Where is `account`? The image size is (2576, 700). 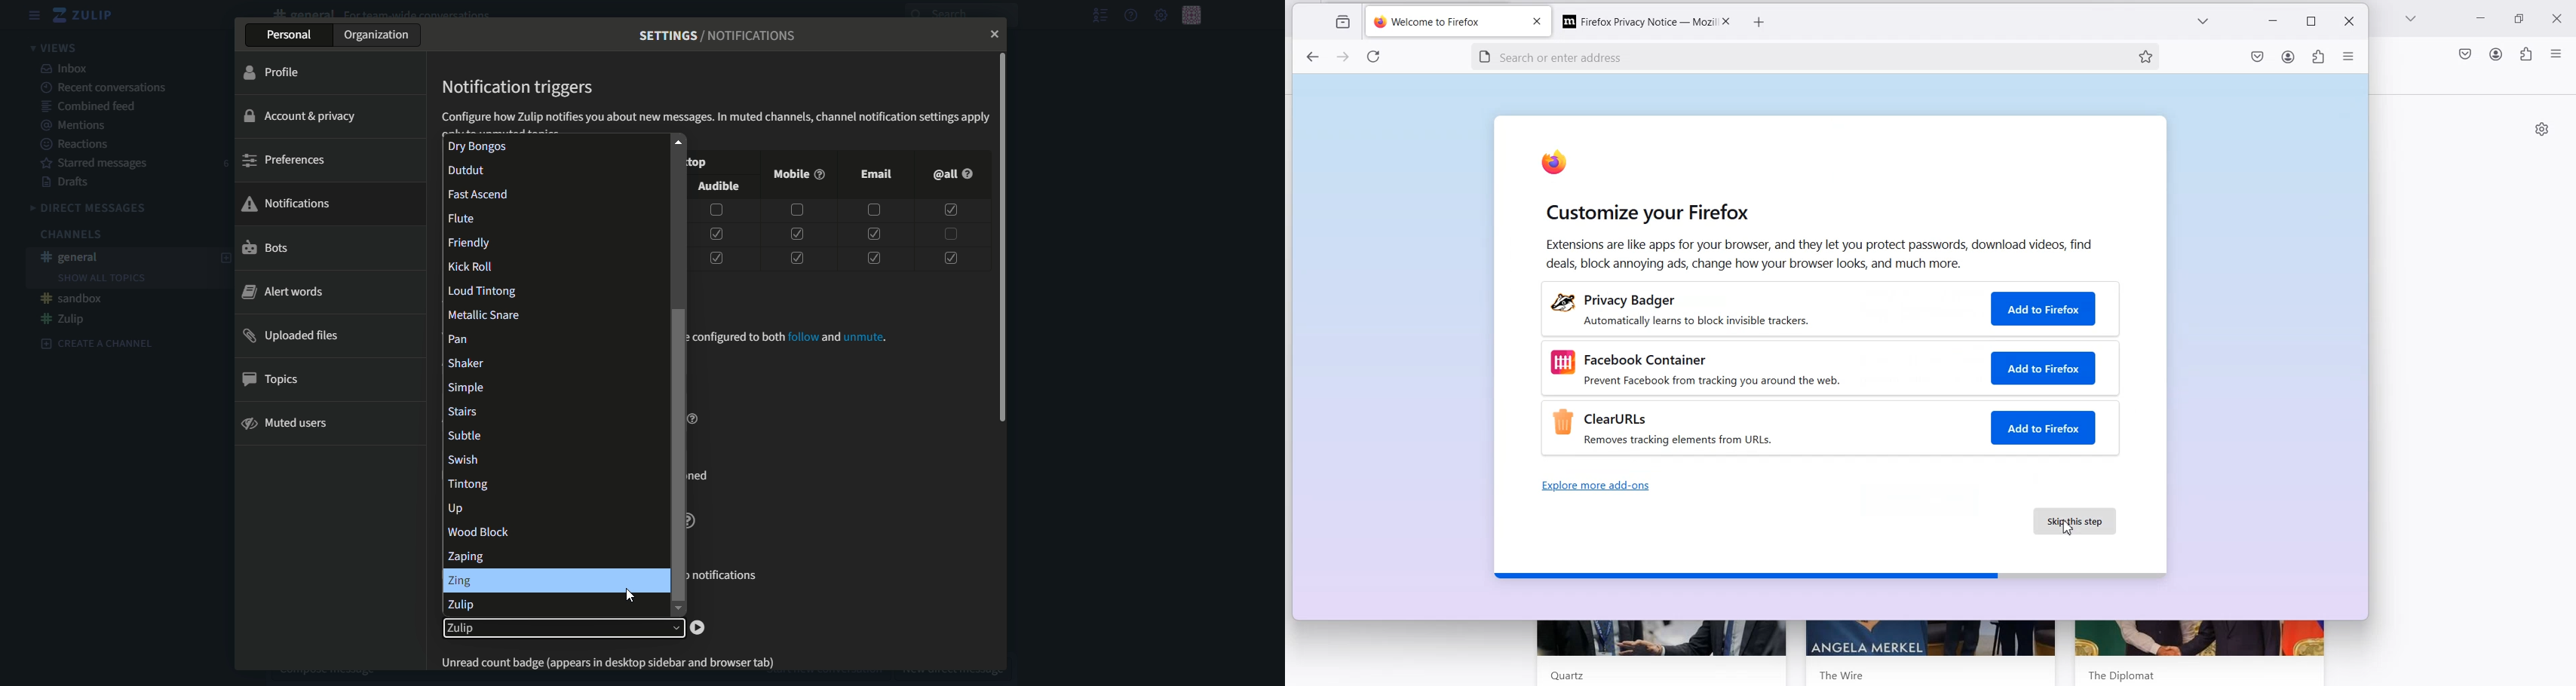 account is located at coordinates (2289, 59).